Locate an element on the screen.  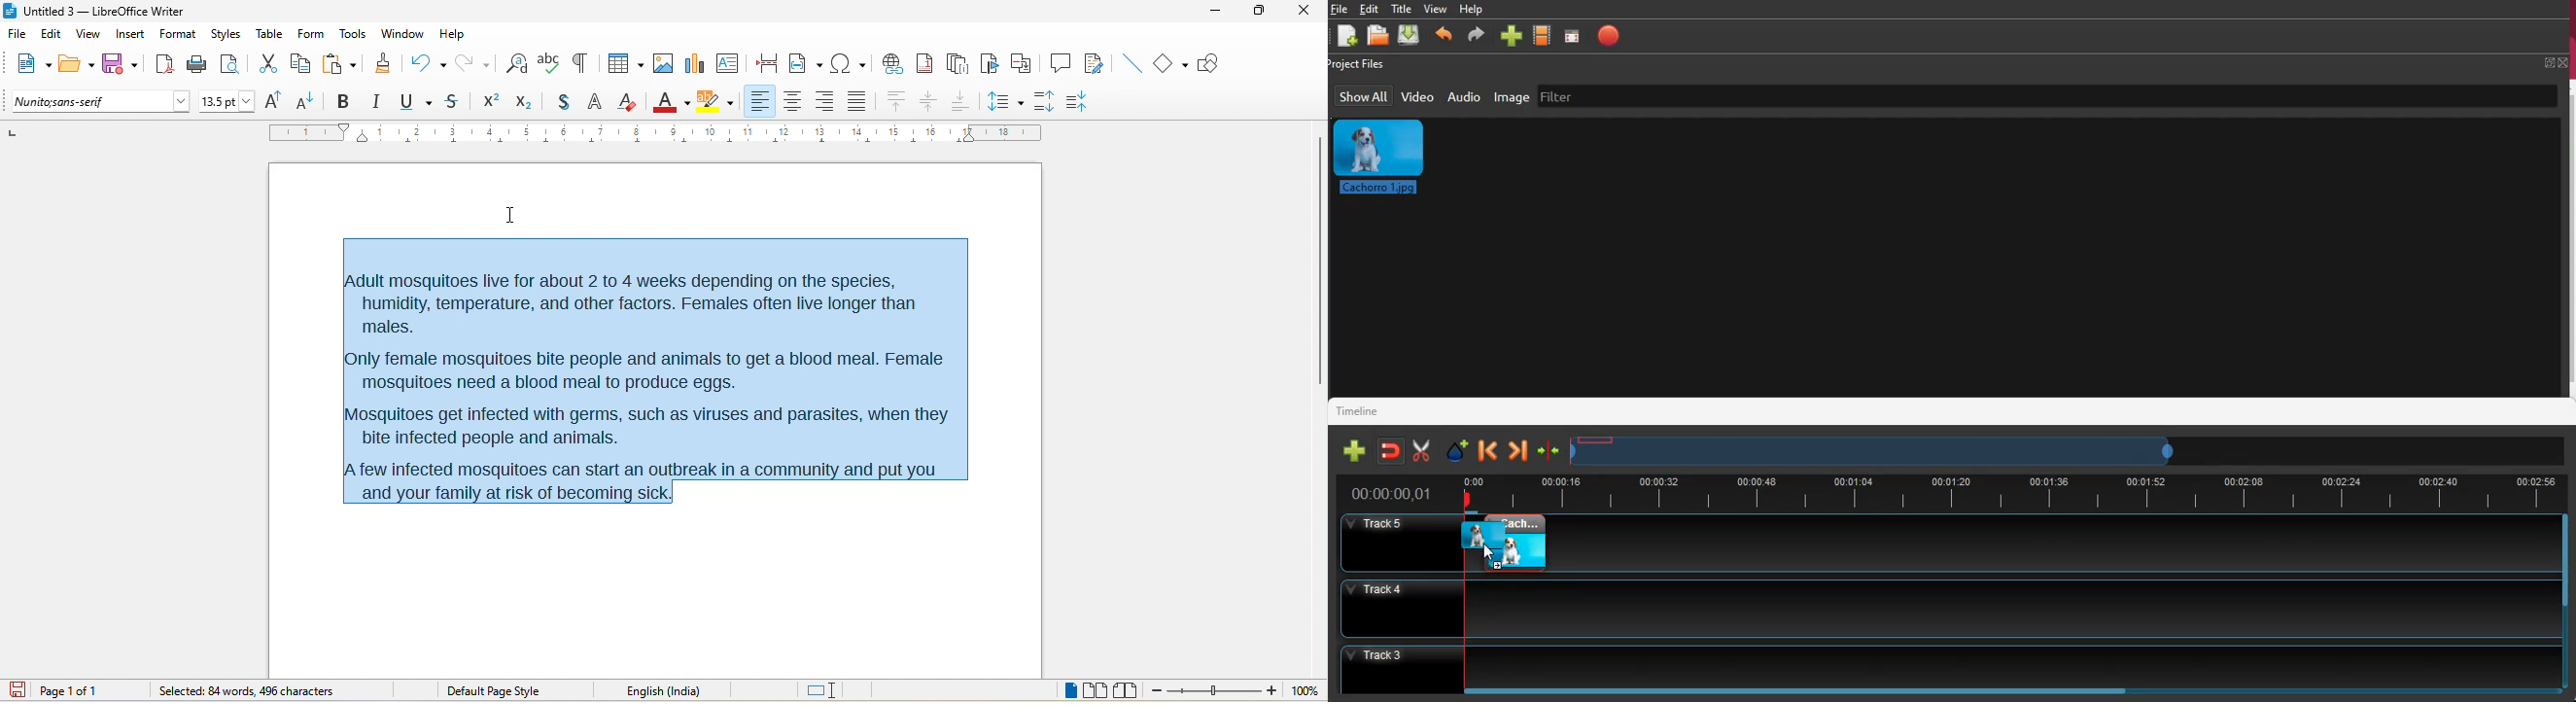
Added a hanging indent to a paragraph is located at coordinates (672, 365).